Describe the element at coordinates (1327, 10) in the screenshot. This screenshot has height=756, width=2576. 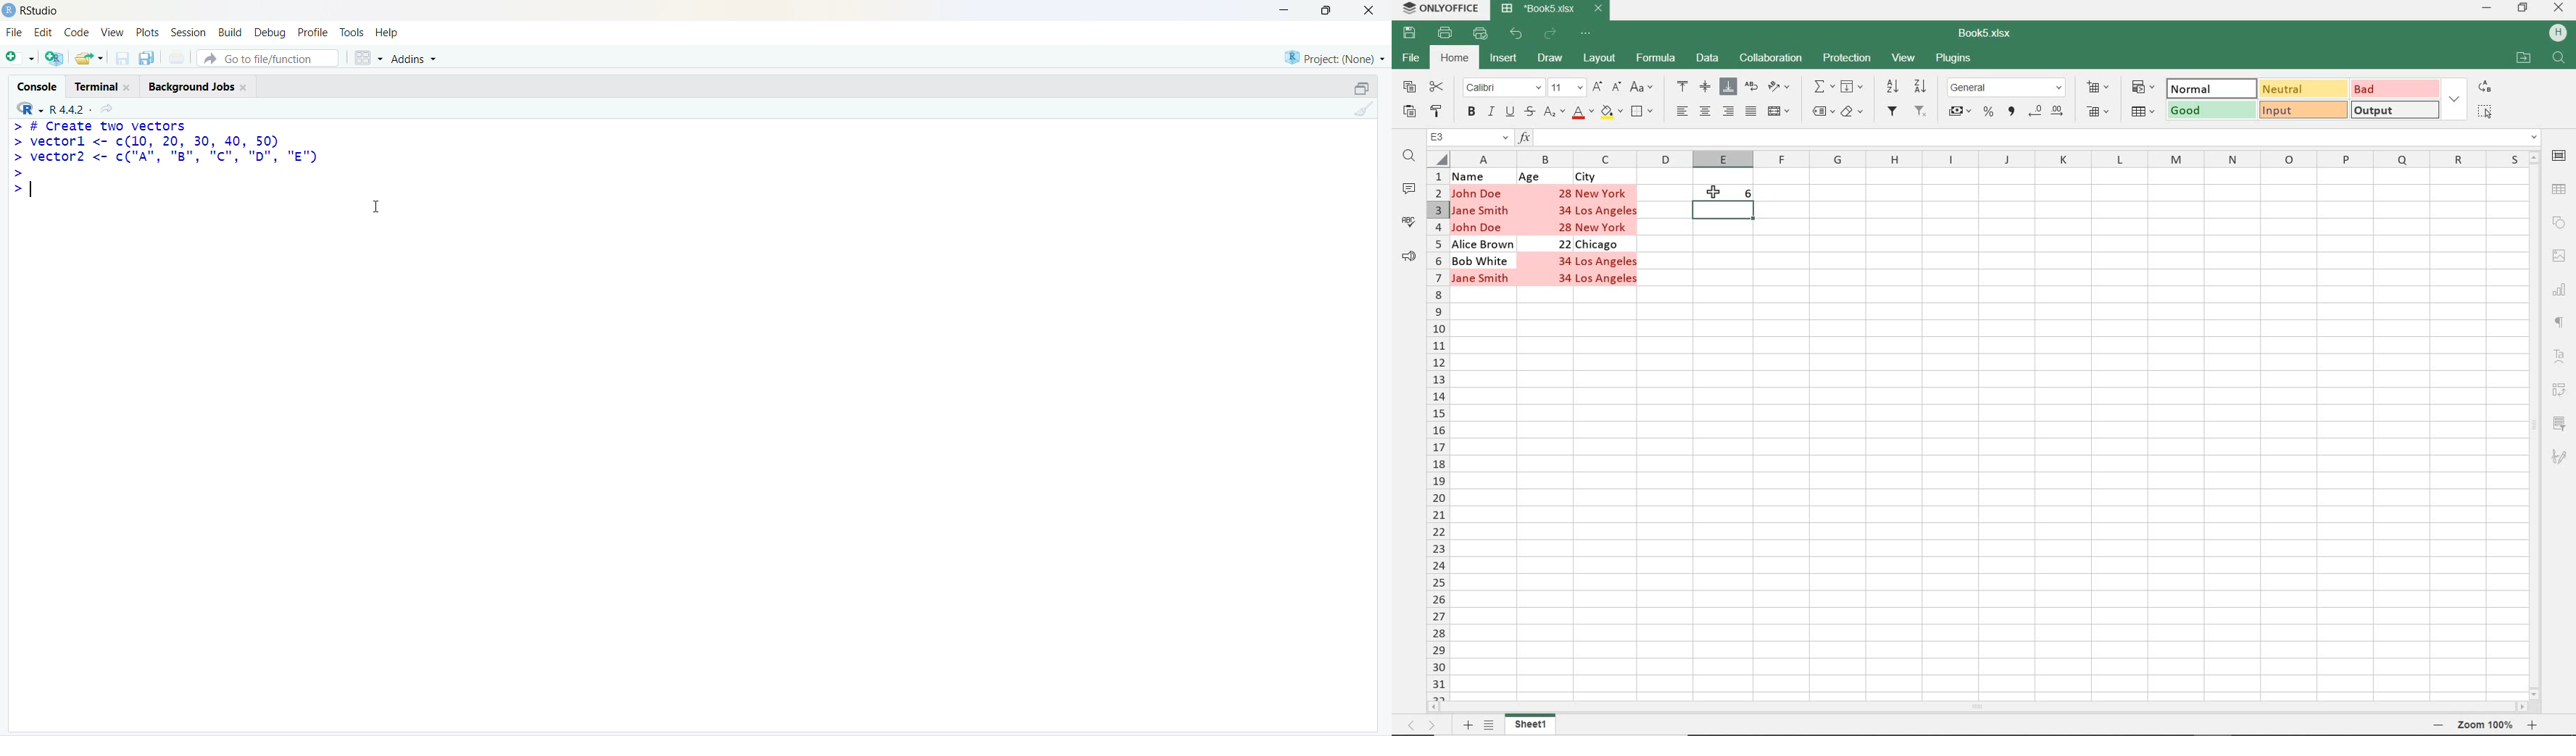
I see `Maximize` at that location.